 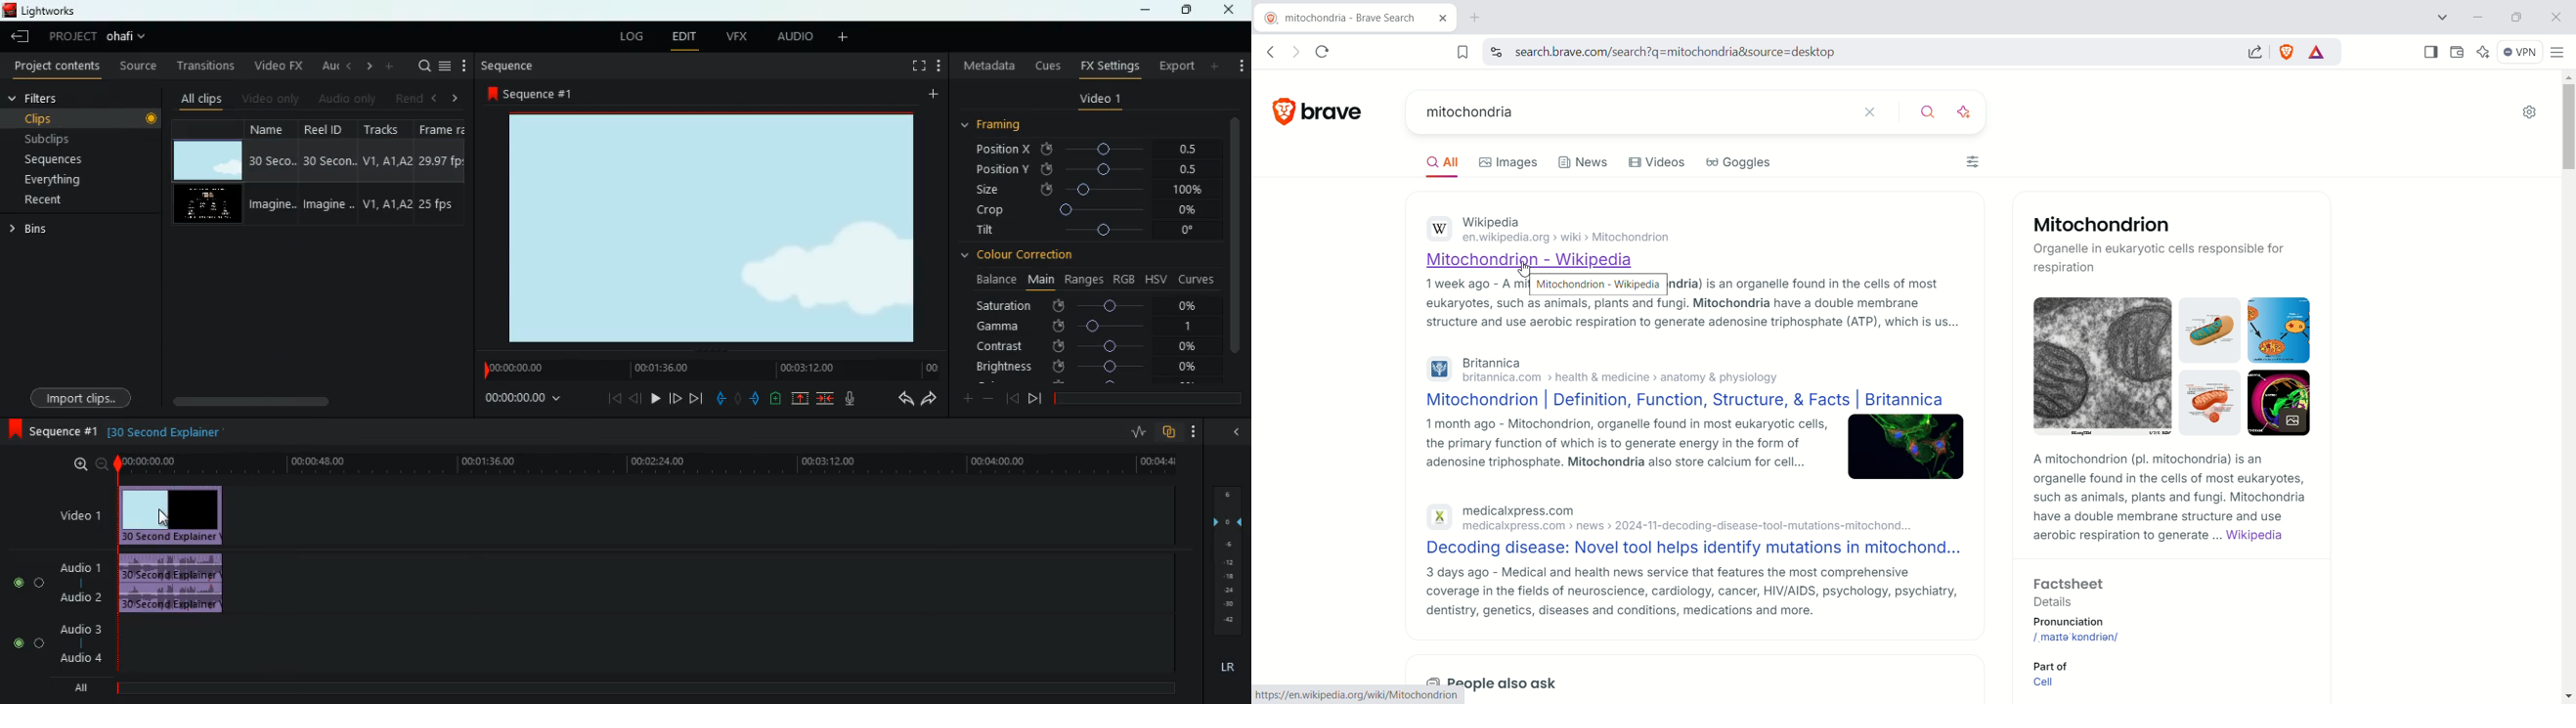 I want to click on end, so click(x=698, y=398).